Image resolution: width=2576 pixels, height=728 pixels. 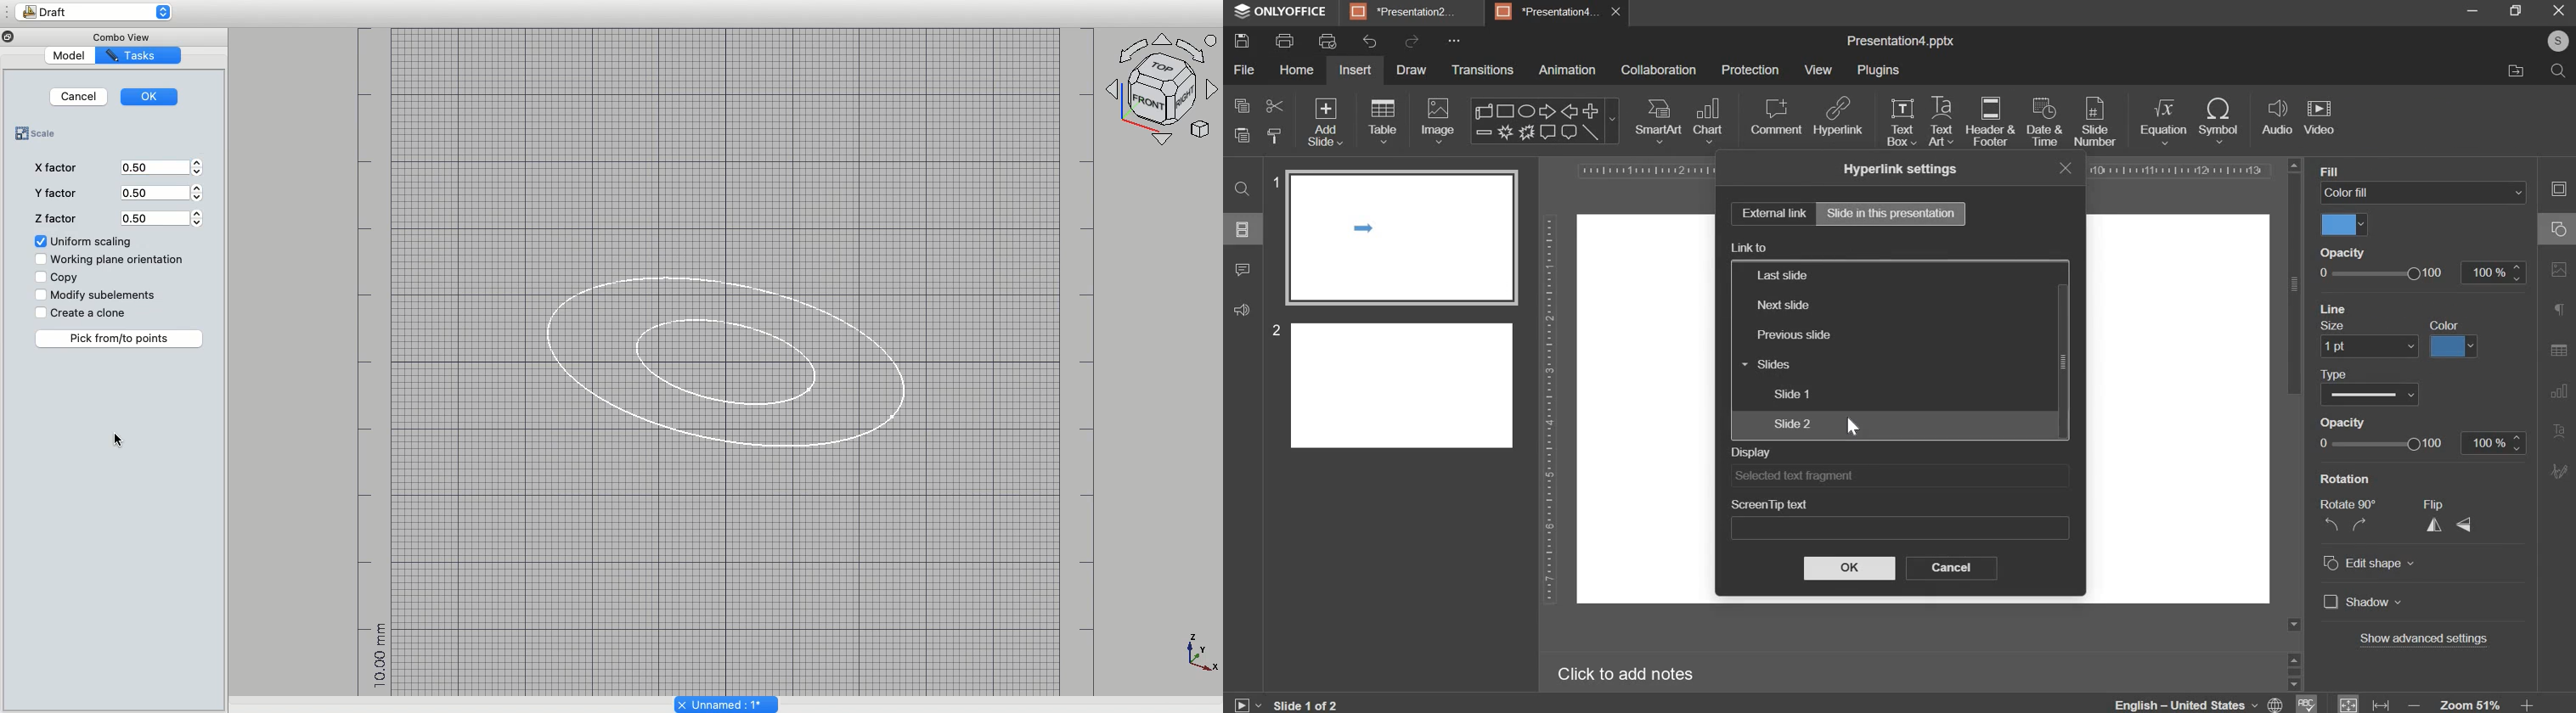 What do you see at coordinates (2462, 11) in the screenshot?
I see `minimise` at bounding box center [2462, 11].